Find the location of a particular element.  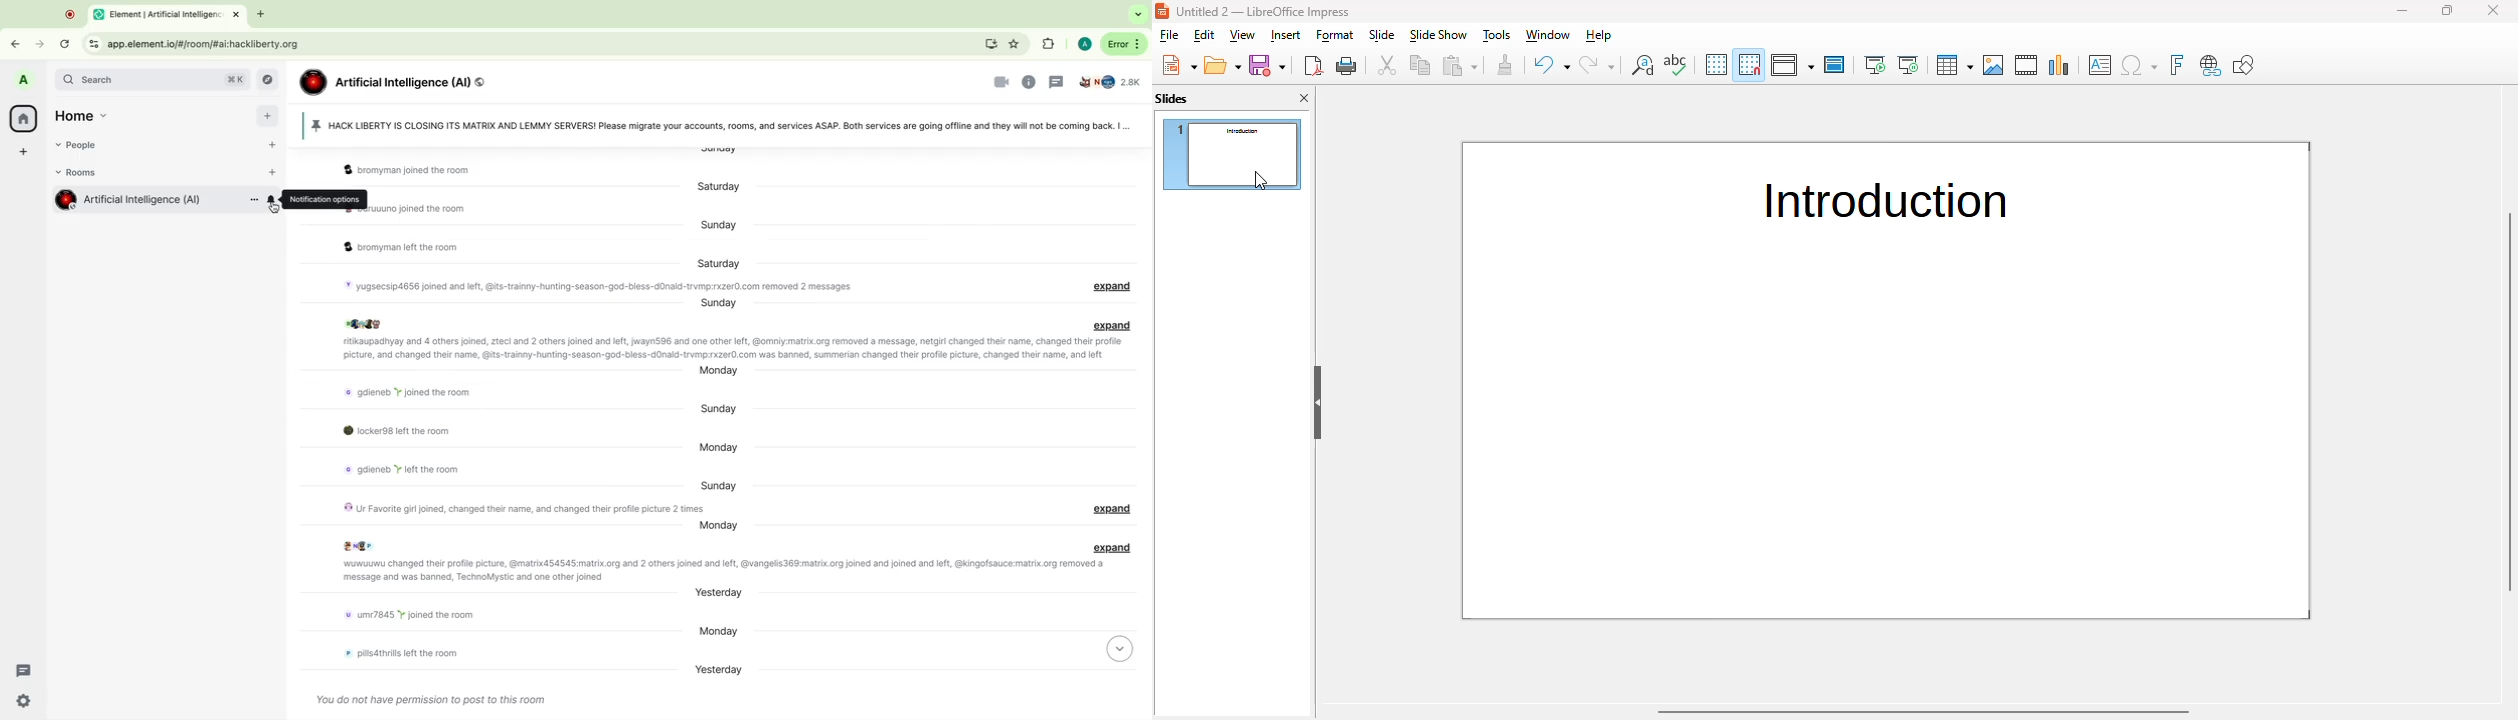

copy is located at coordinates (1422, 64).